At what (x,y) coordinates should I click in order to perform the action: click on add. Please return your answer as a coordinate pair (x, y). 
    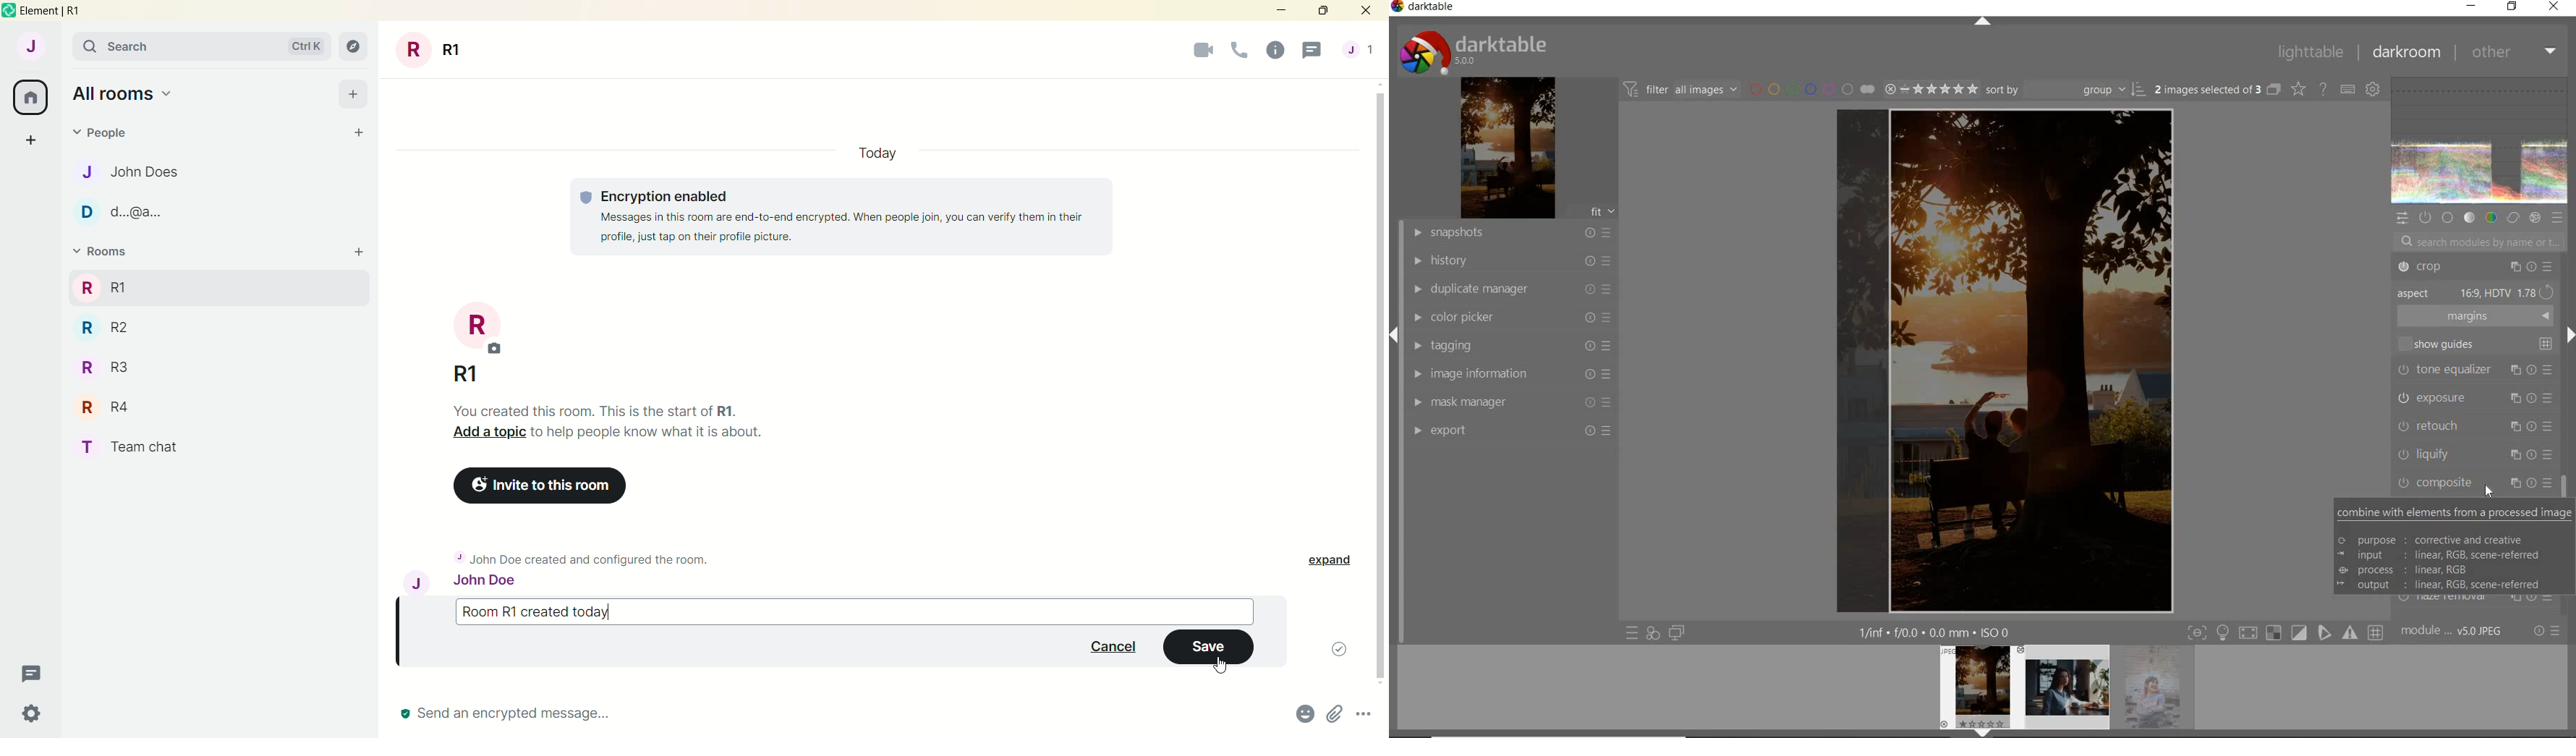
    Looking at the image, I should click on (357, 252).